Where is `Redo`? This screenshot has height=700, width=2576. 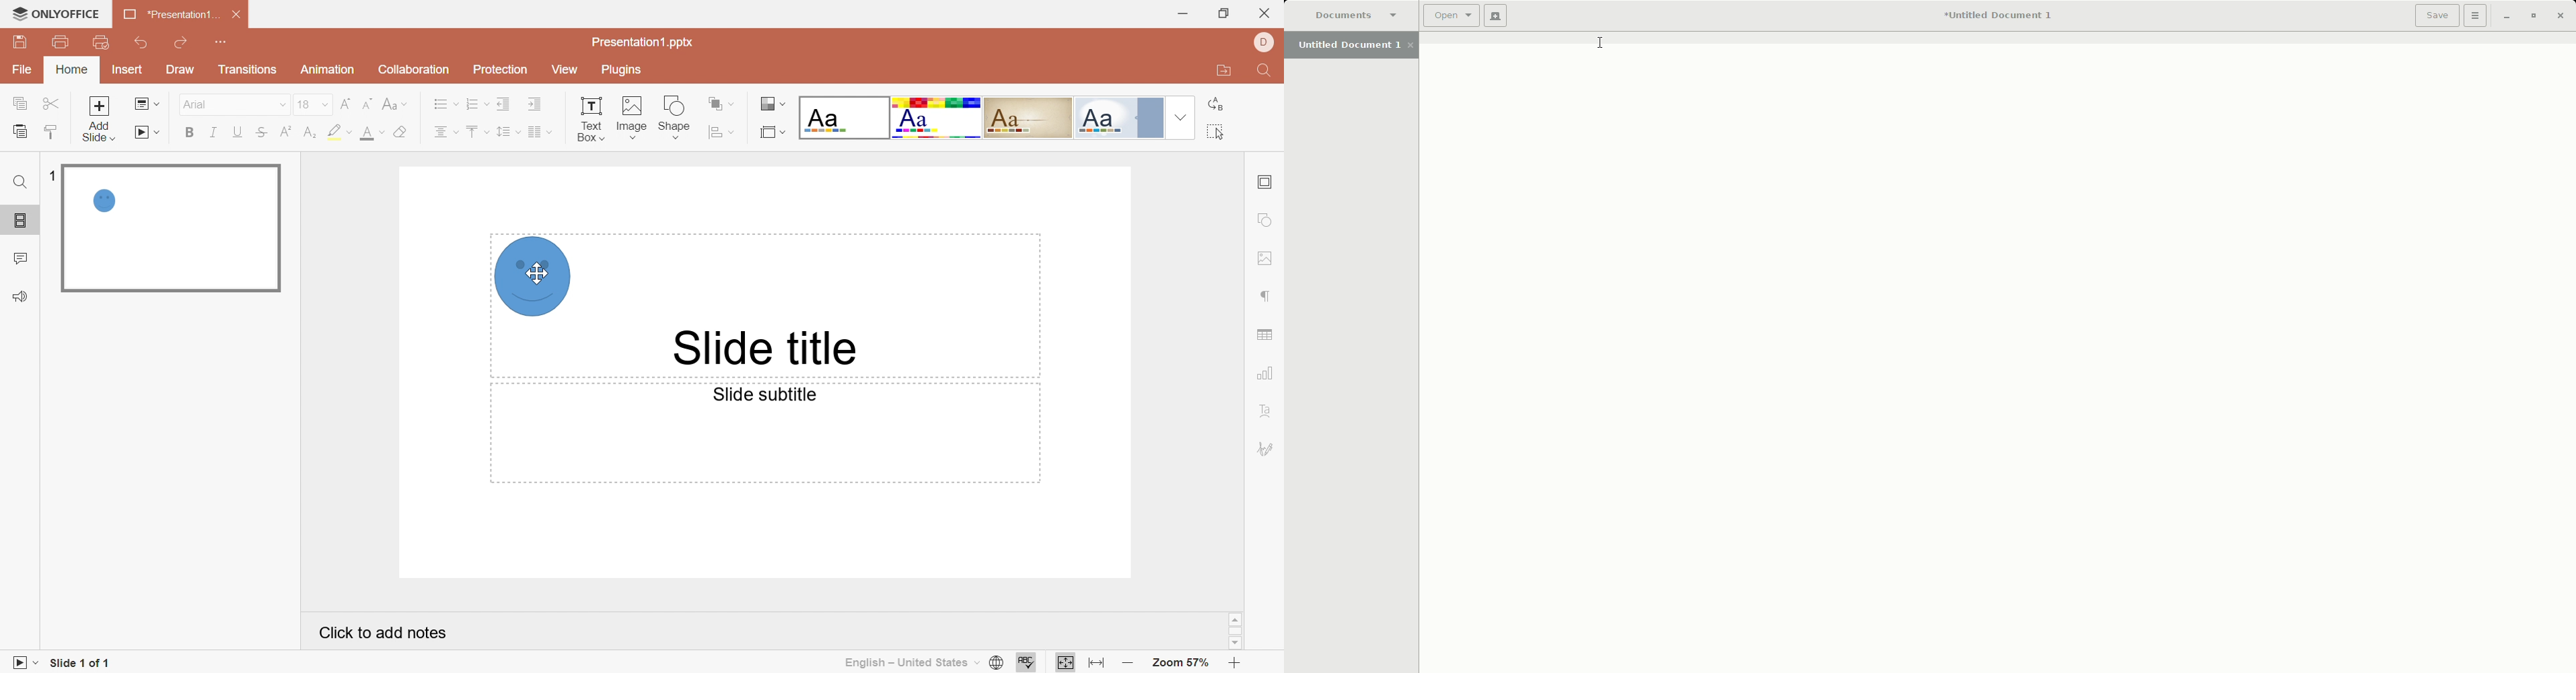
Redo is located at coordinates (183, 43).